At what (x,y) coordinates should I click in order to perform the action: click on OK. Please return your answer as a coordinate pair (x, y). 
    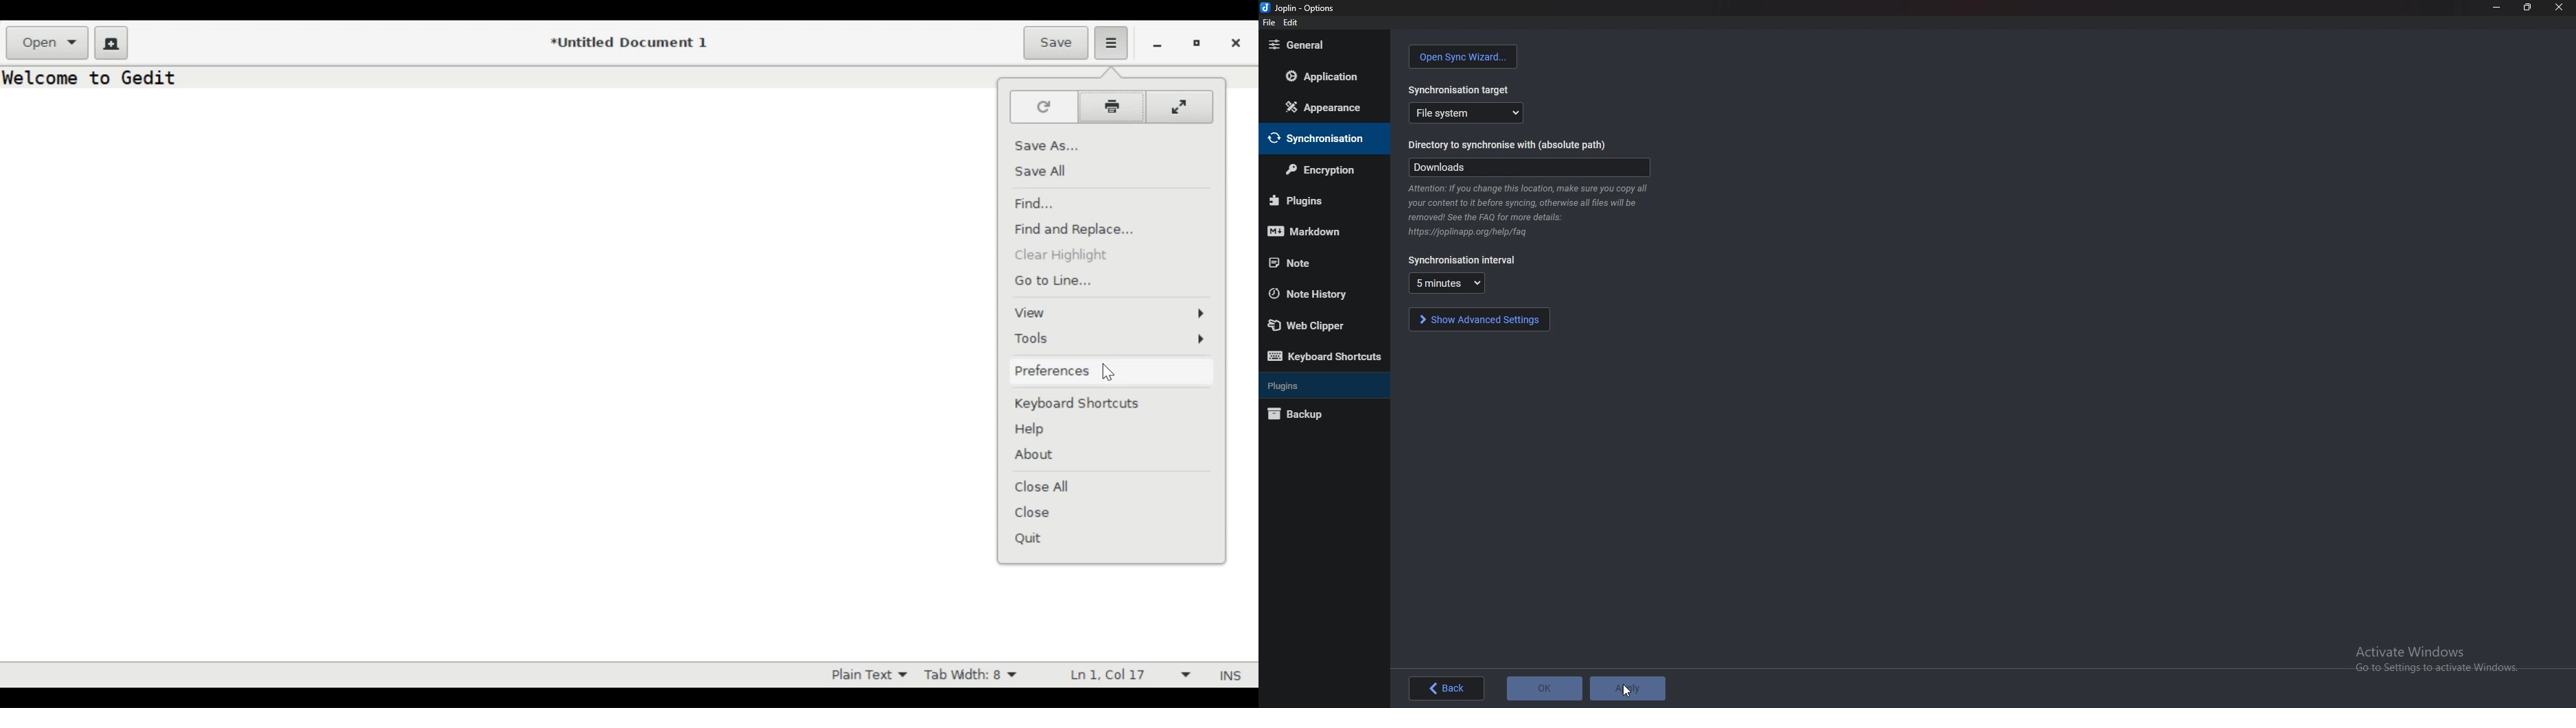
    Looking at the image, I should click on (1545, 687).